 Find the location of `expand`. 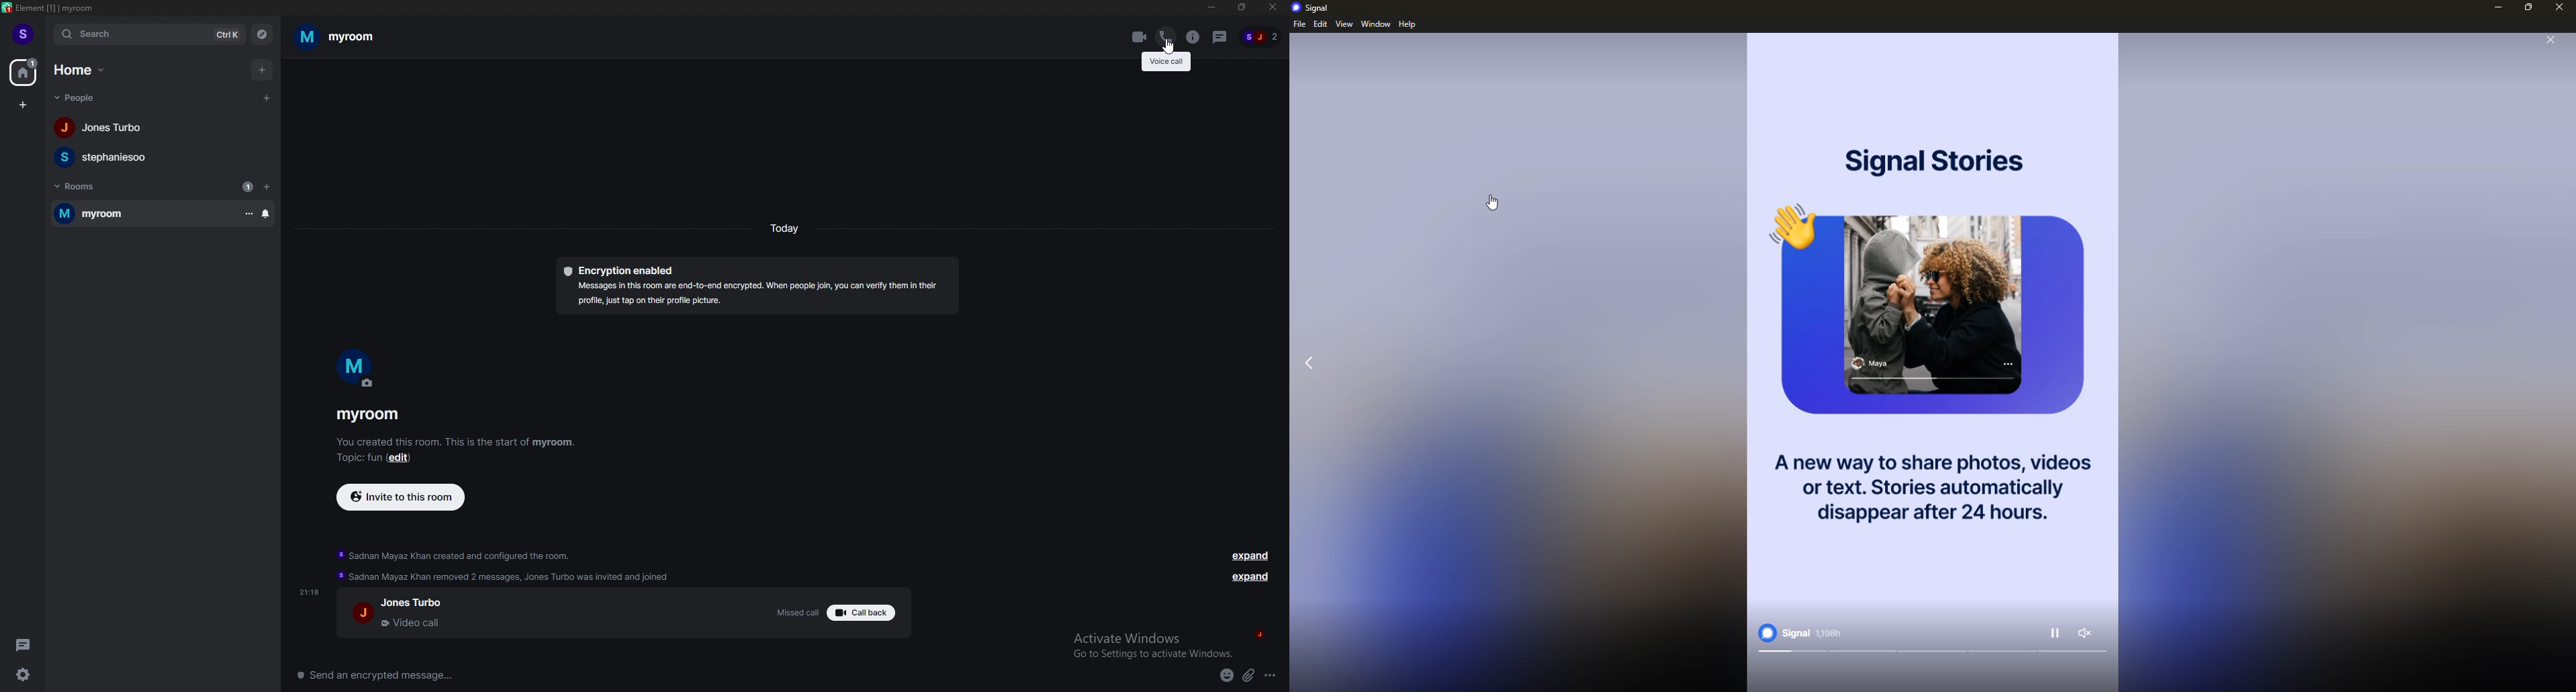

expand is located at coordinates (1250, 577).